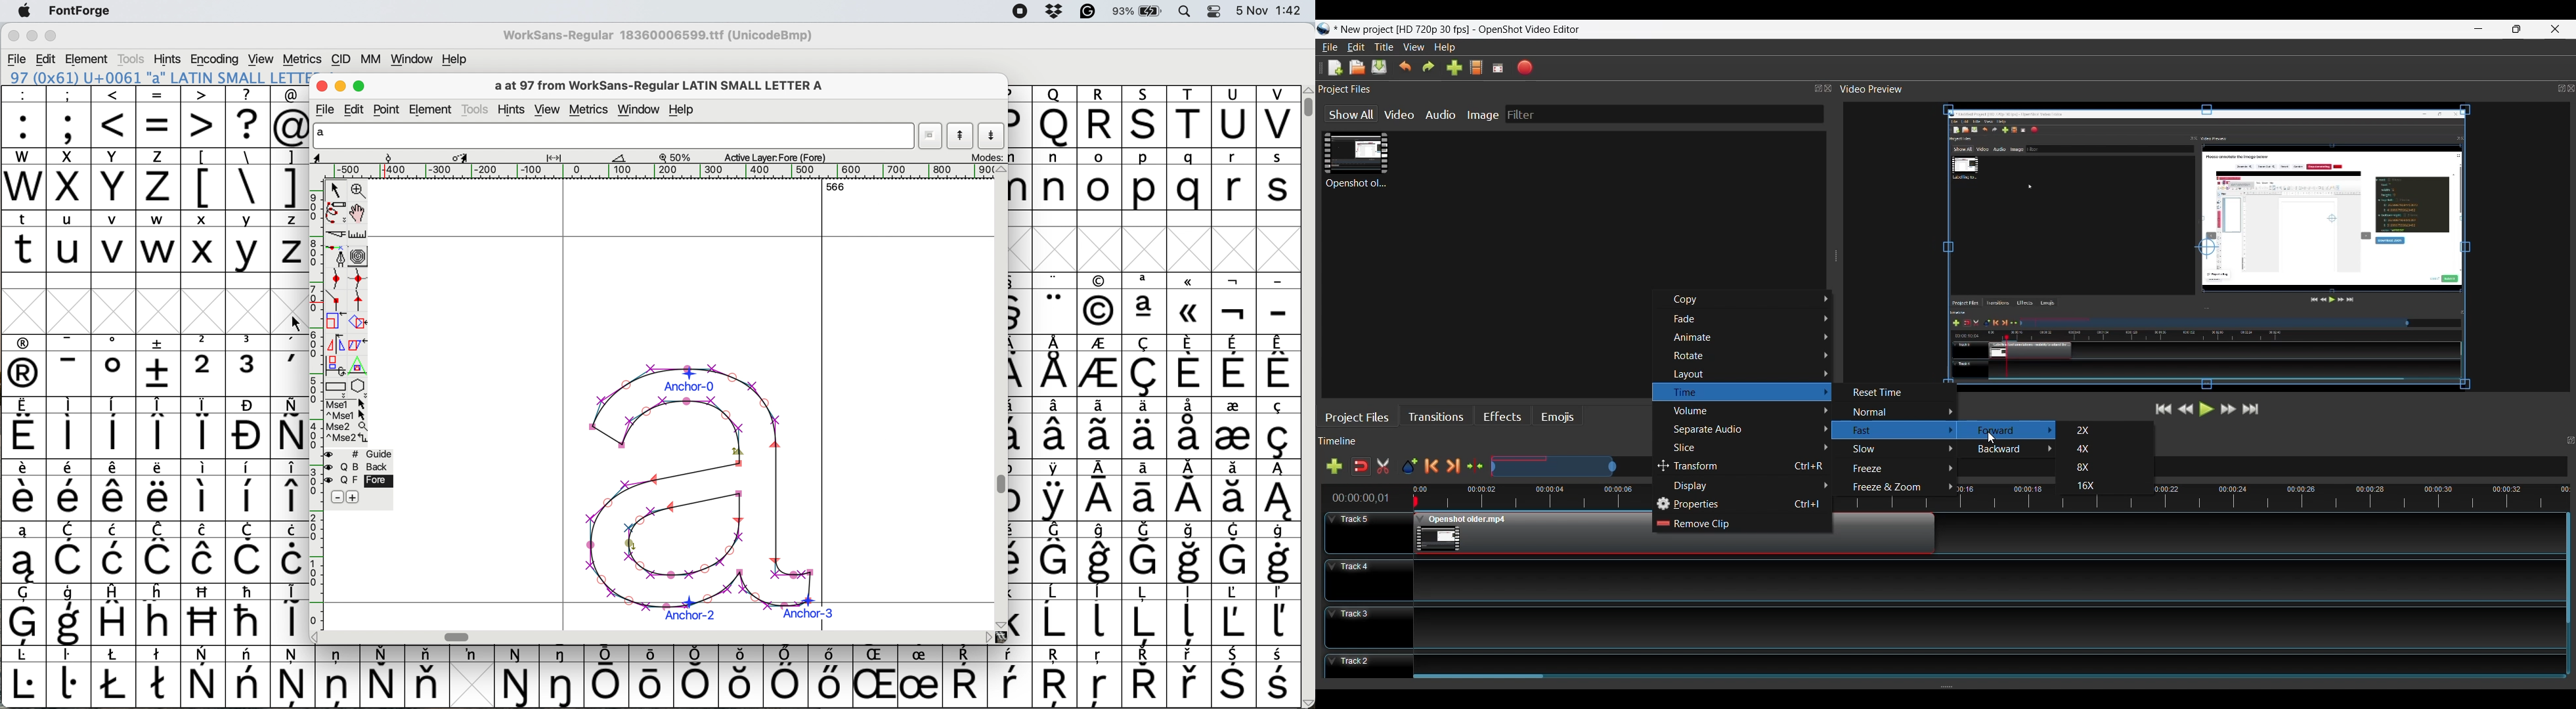 Image resolution: width=2576 pixels, height=728 pixels. Describe the element at coordinates (518, 677) in the screenshot. I see `symbol` at that location.